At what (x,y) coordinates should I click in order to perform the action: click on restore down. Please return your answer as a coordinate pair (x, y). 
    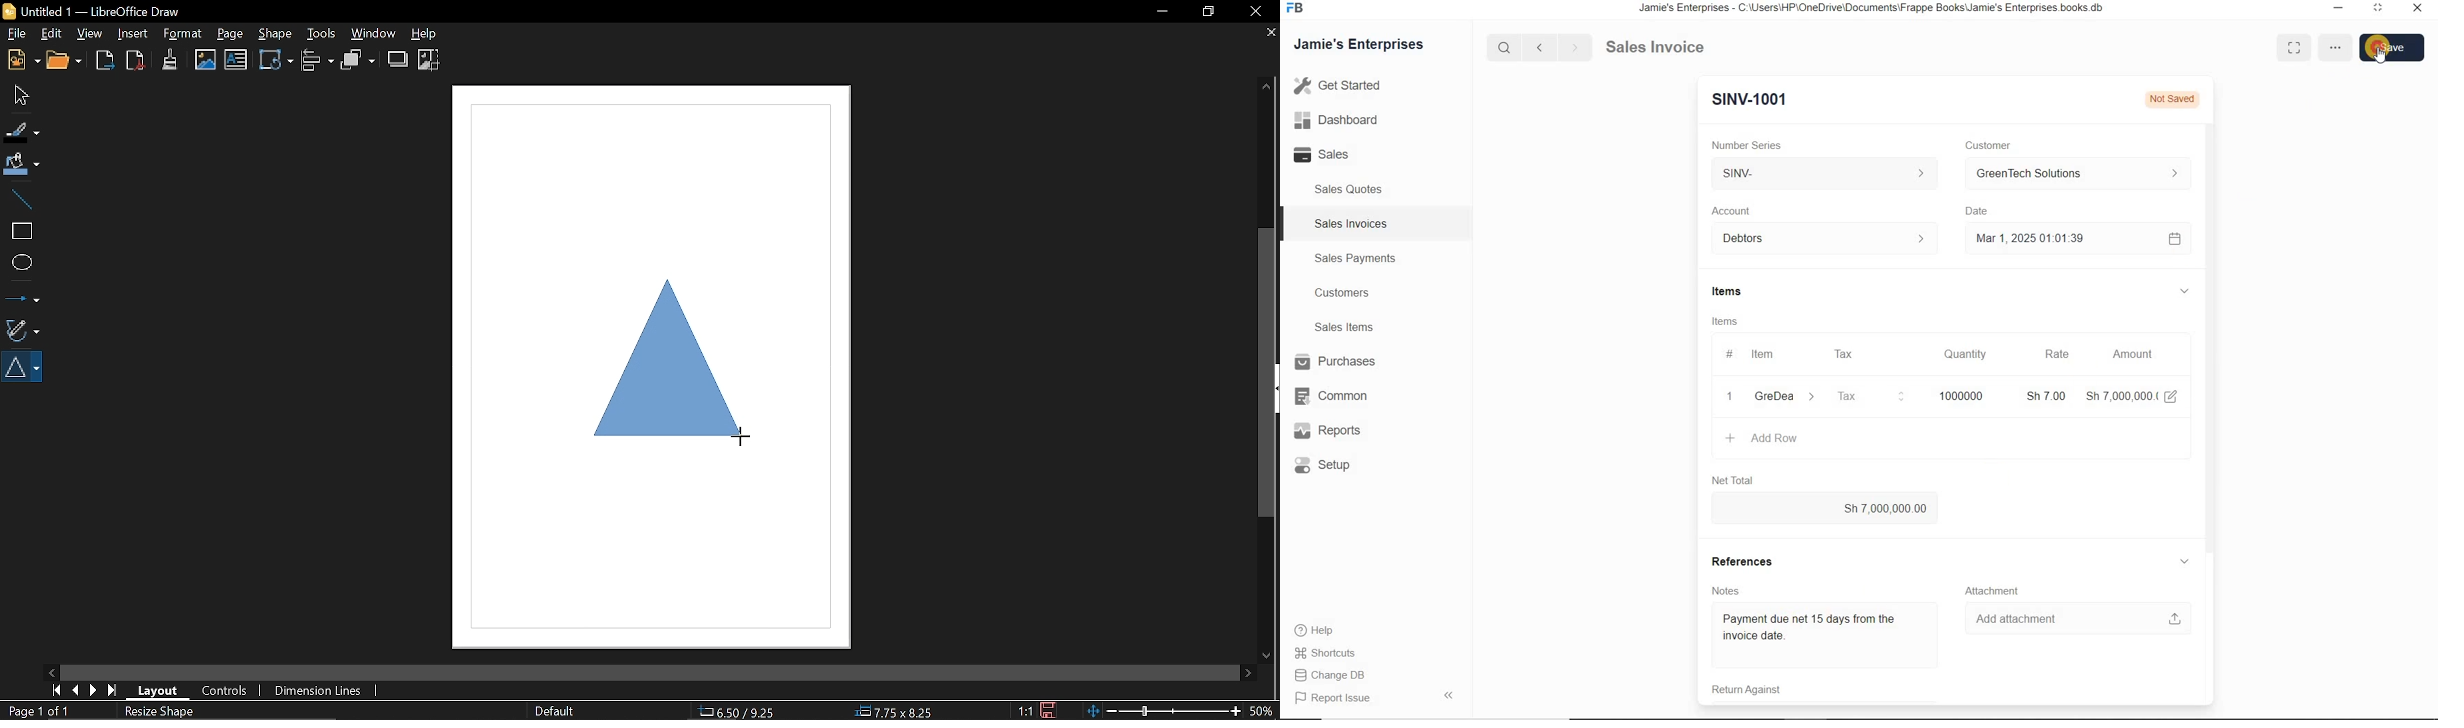
    Looking at the image, I should click on (2336, 9).